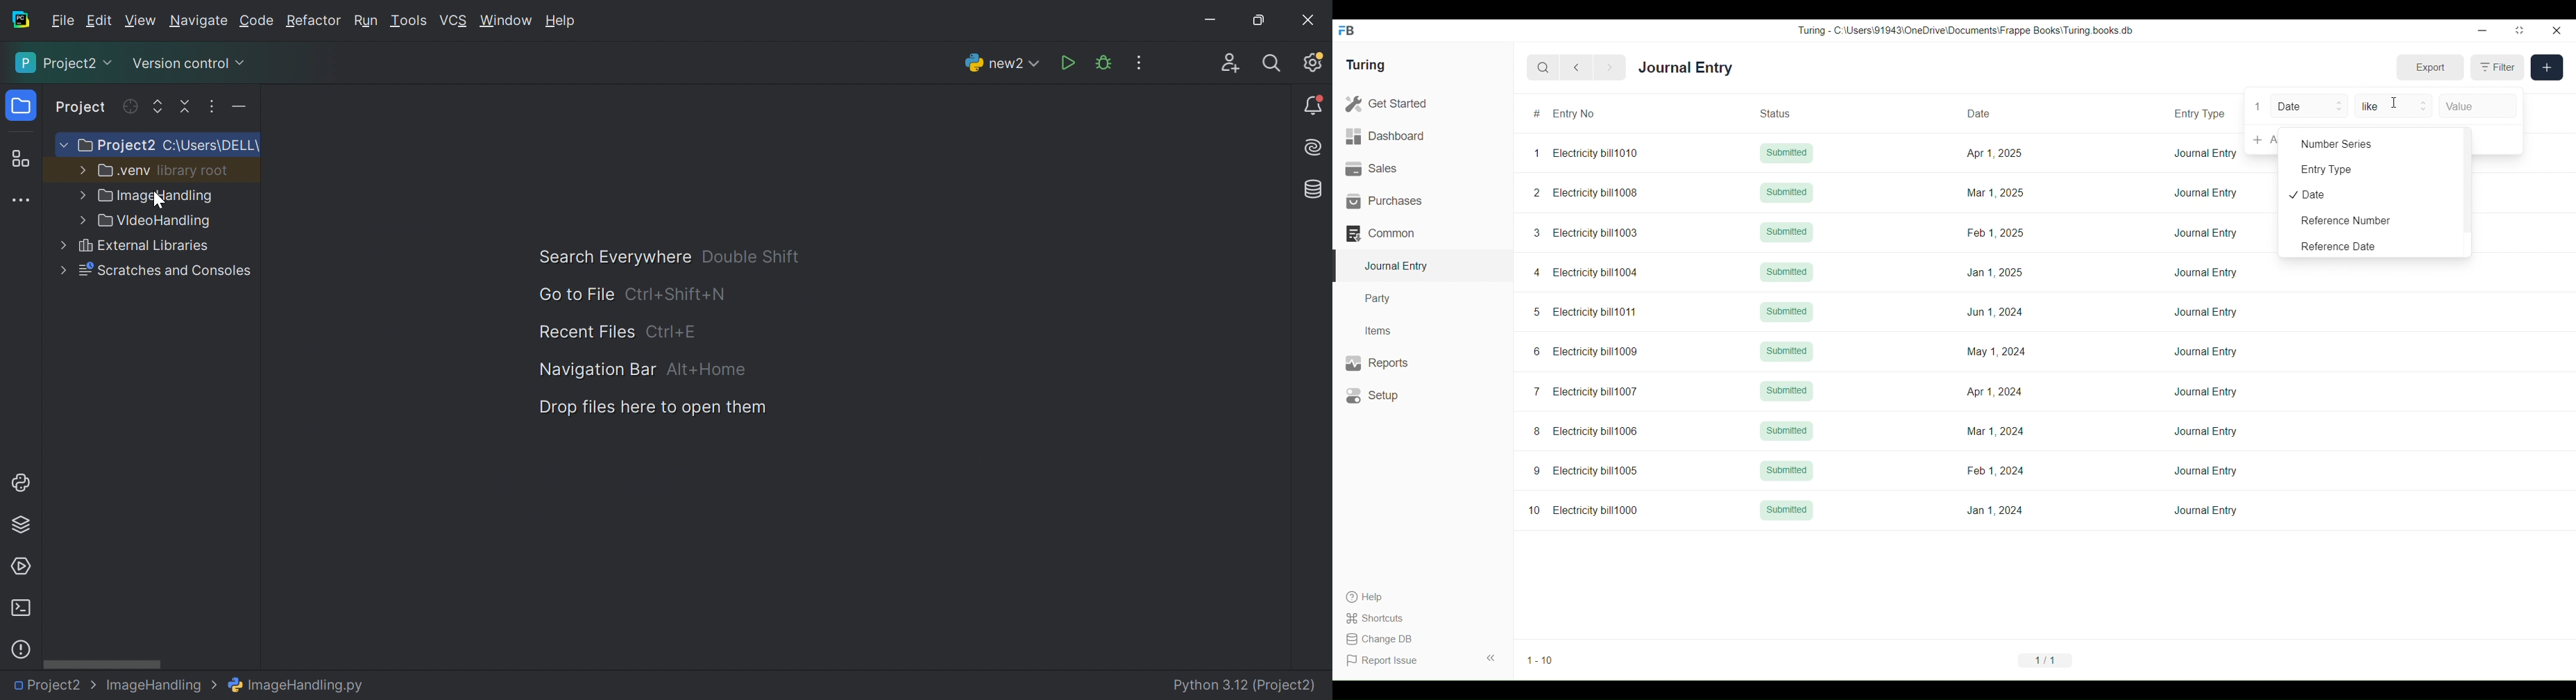  I want to click on Mar 1, 2025, so click(1994, 192).